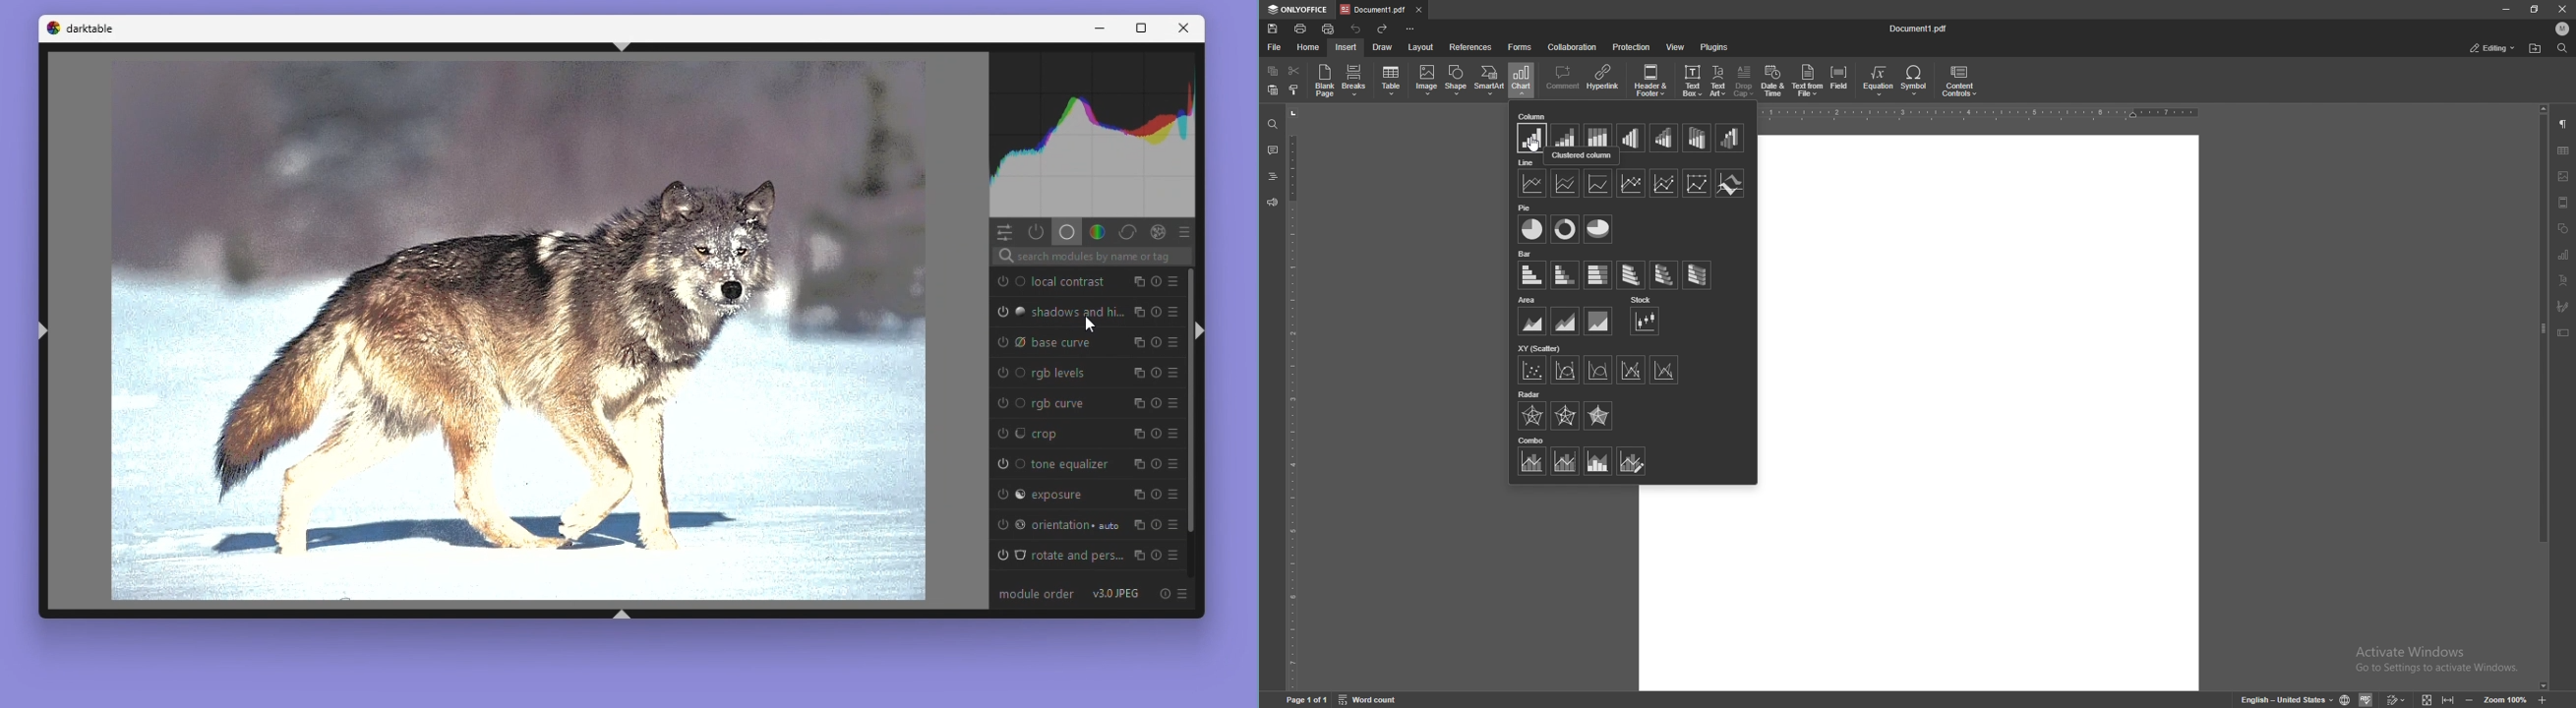 This screenshot has width=2576, height=728. What do you see at coordinates (1140, 524) in the screenshot?
I see `instance` at bounding box center [1140, 524].